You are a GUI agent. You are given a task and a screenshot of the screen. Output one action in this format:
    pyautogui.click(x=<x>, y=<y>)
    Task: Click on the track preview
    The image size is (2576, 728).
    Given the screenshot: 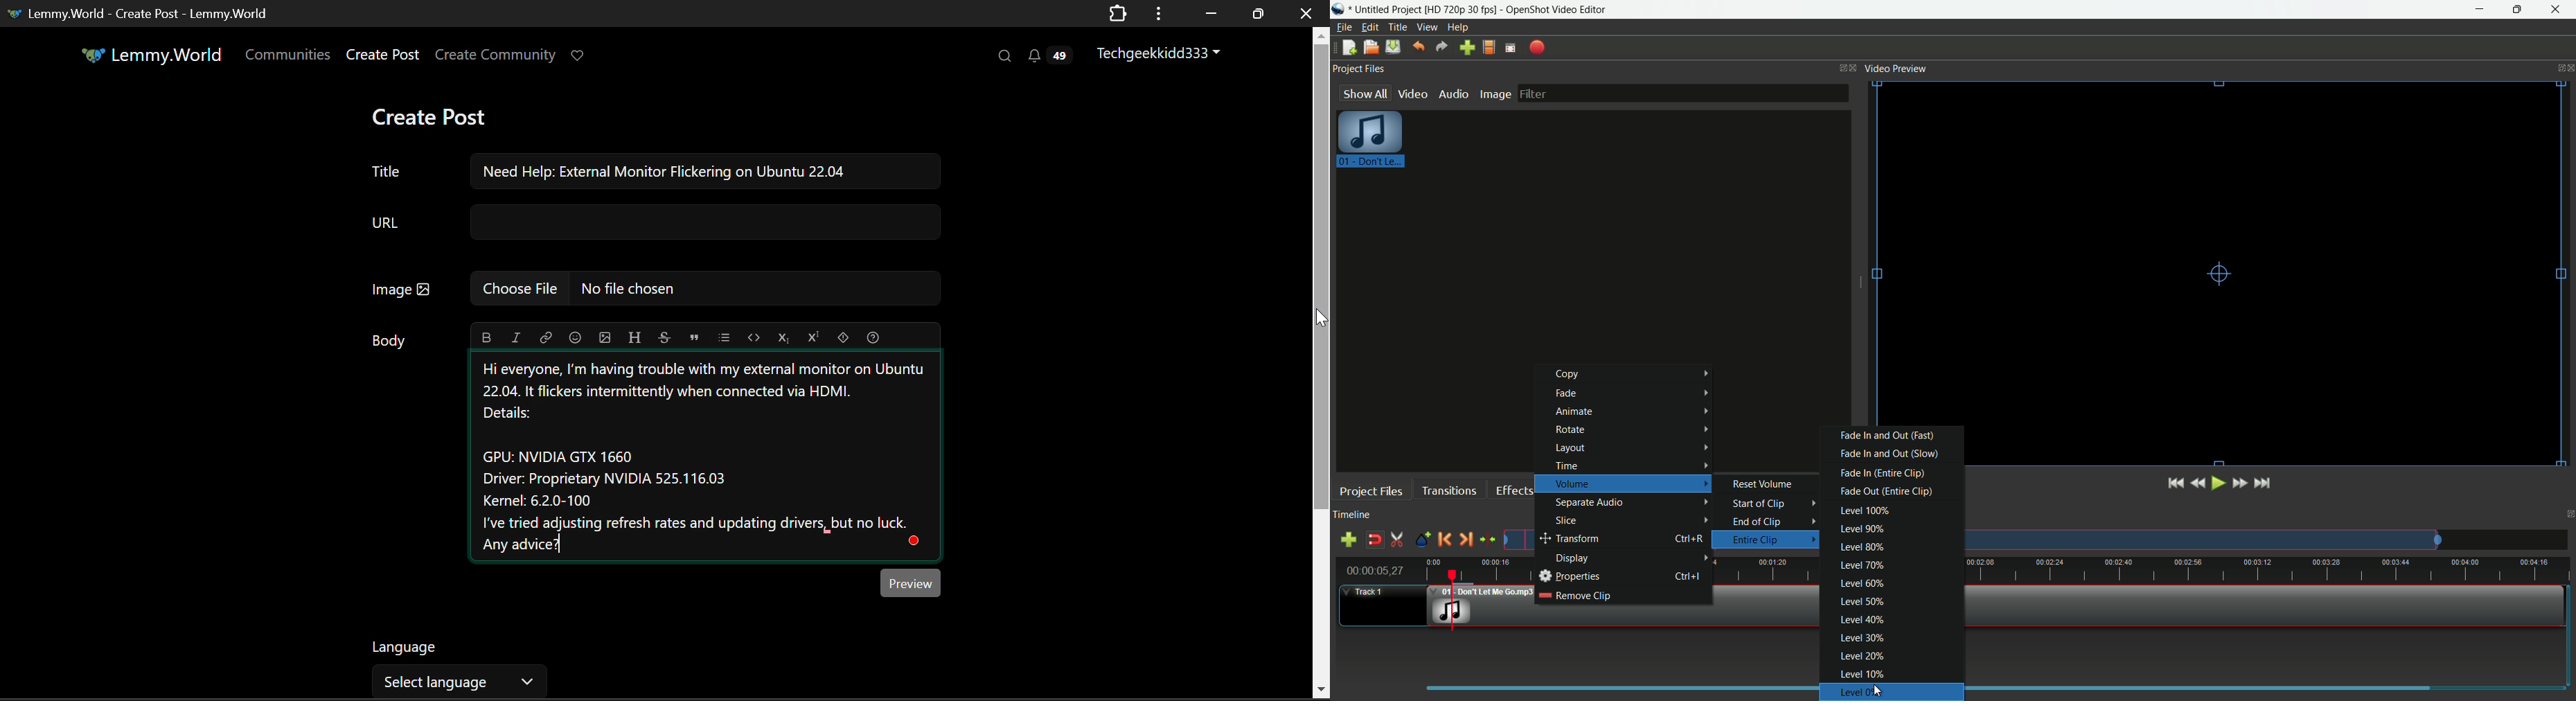 What is the action you would take?
    pyautogui.click(x=2202, y=539)
    